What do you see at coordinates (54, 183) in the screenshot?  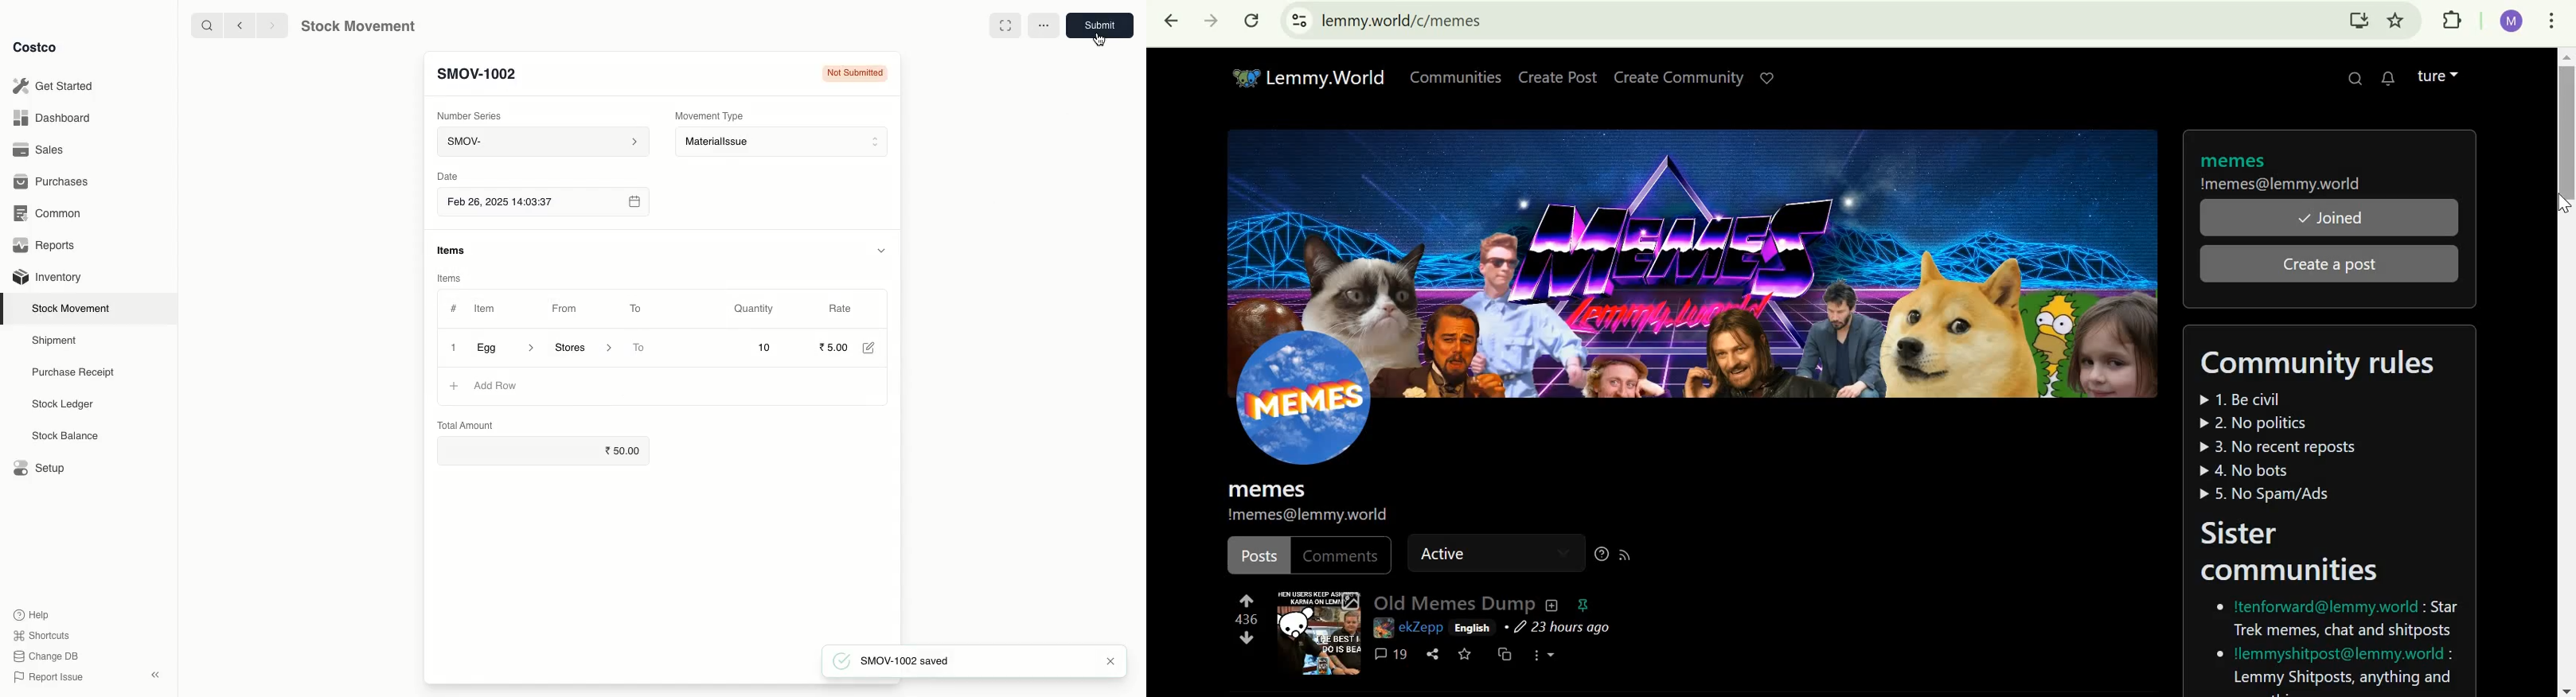 I see `Purchases` at bounding box center [54, 183].